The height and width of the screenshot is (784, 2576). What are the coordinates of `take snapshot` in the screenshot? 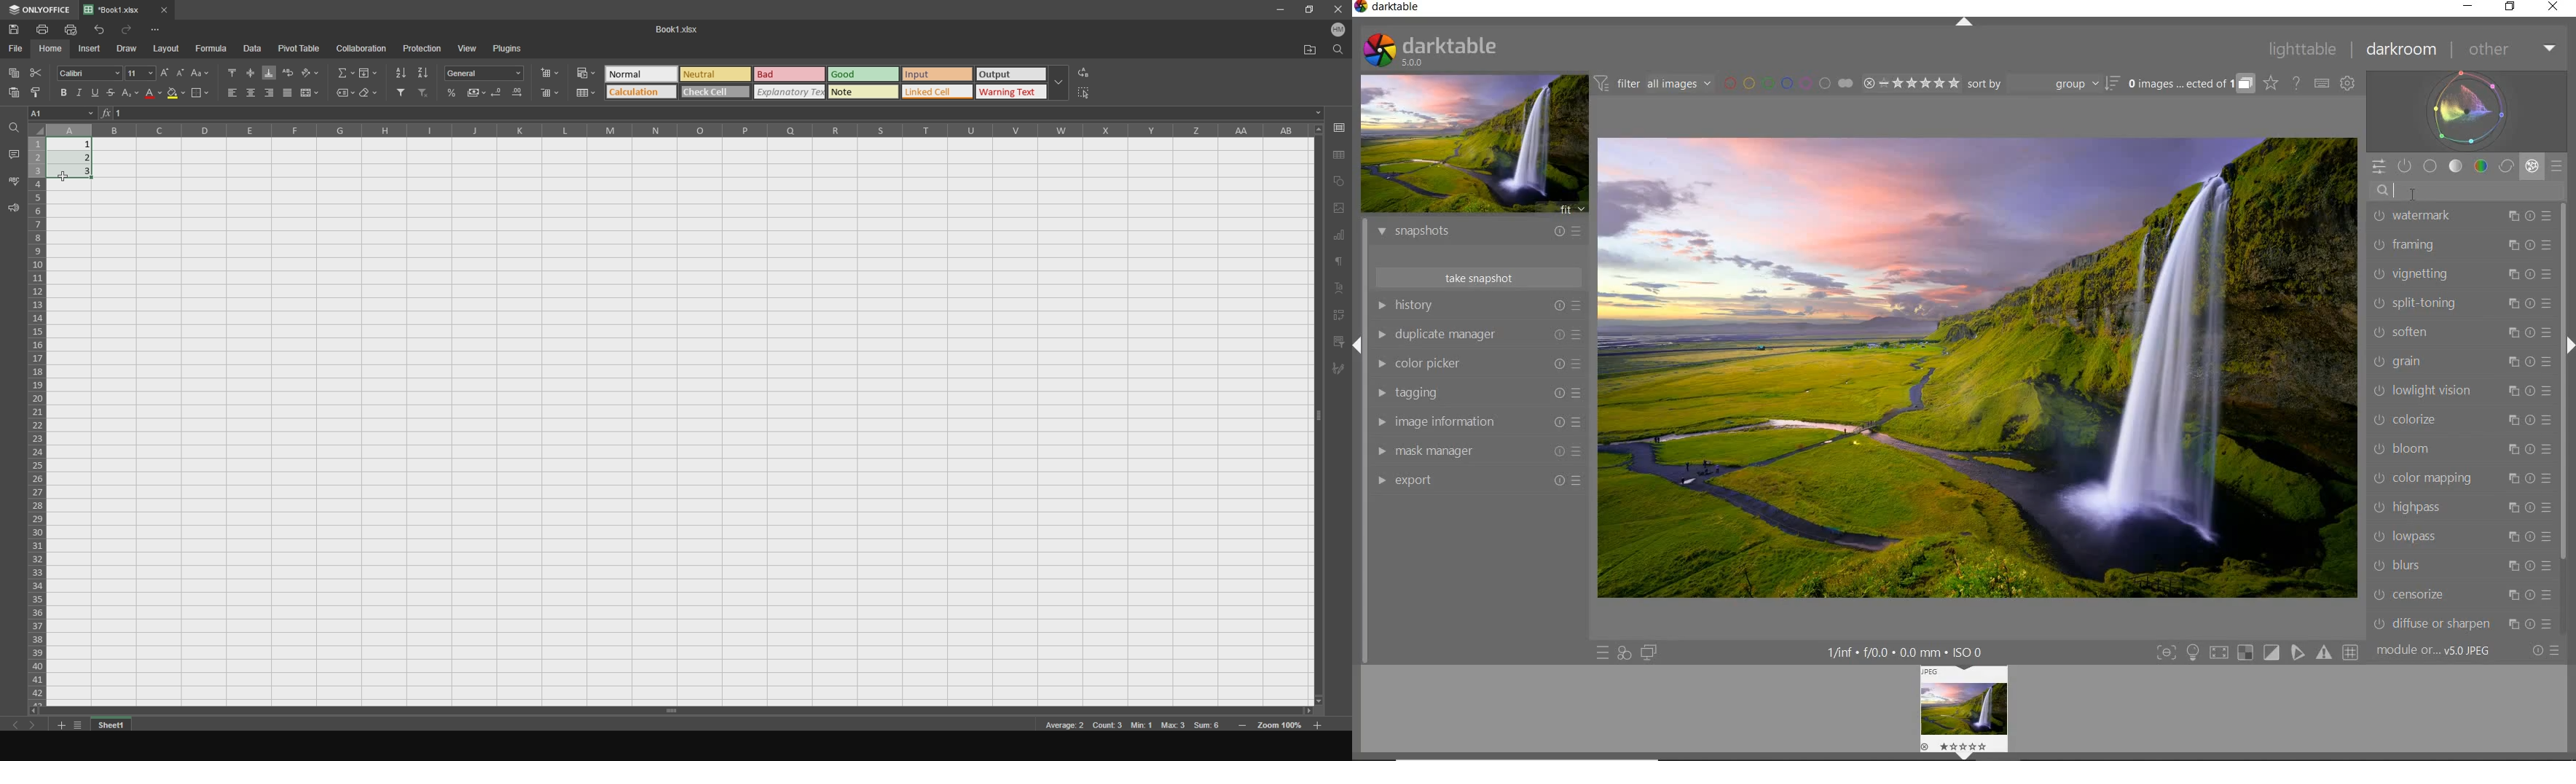 It's located at (1478, 276).